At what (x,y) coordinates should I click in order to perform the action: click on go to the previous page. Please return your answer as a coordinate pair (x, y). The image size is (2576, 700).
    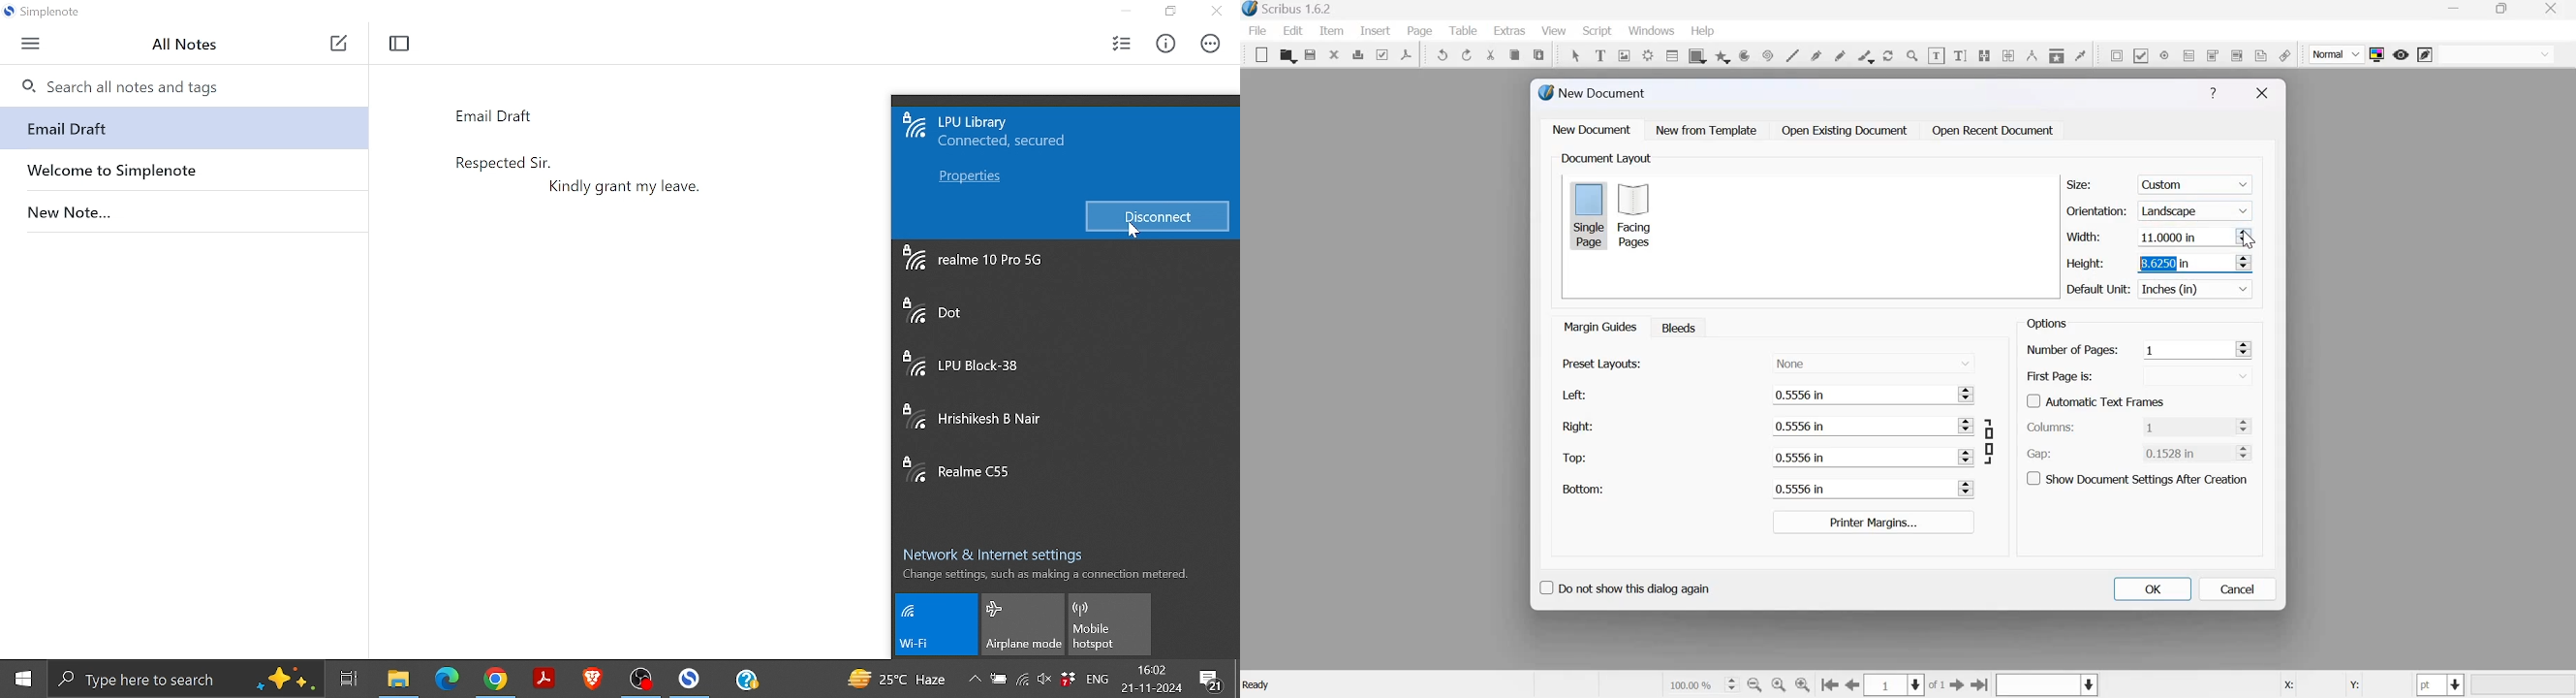
    Looking at the image, I should click on (1853, 685).